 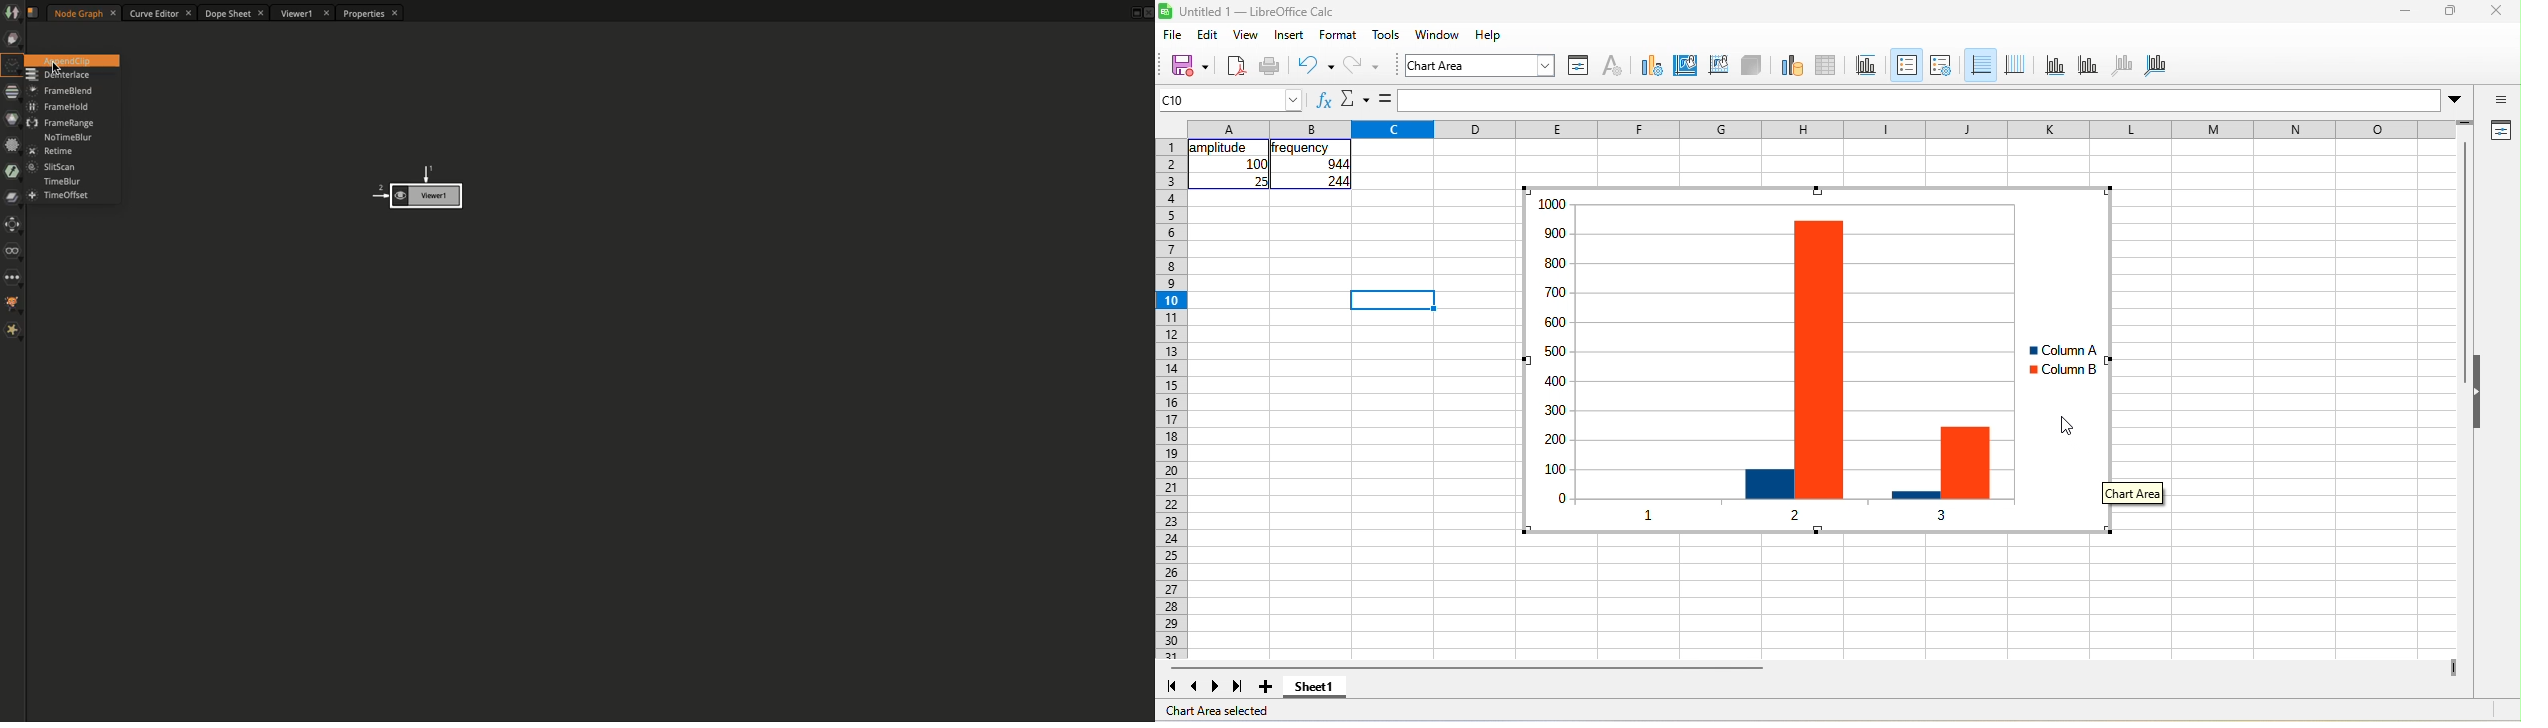 I want to click on cell name, so click(x=1229, y=100).